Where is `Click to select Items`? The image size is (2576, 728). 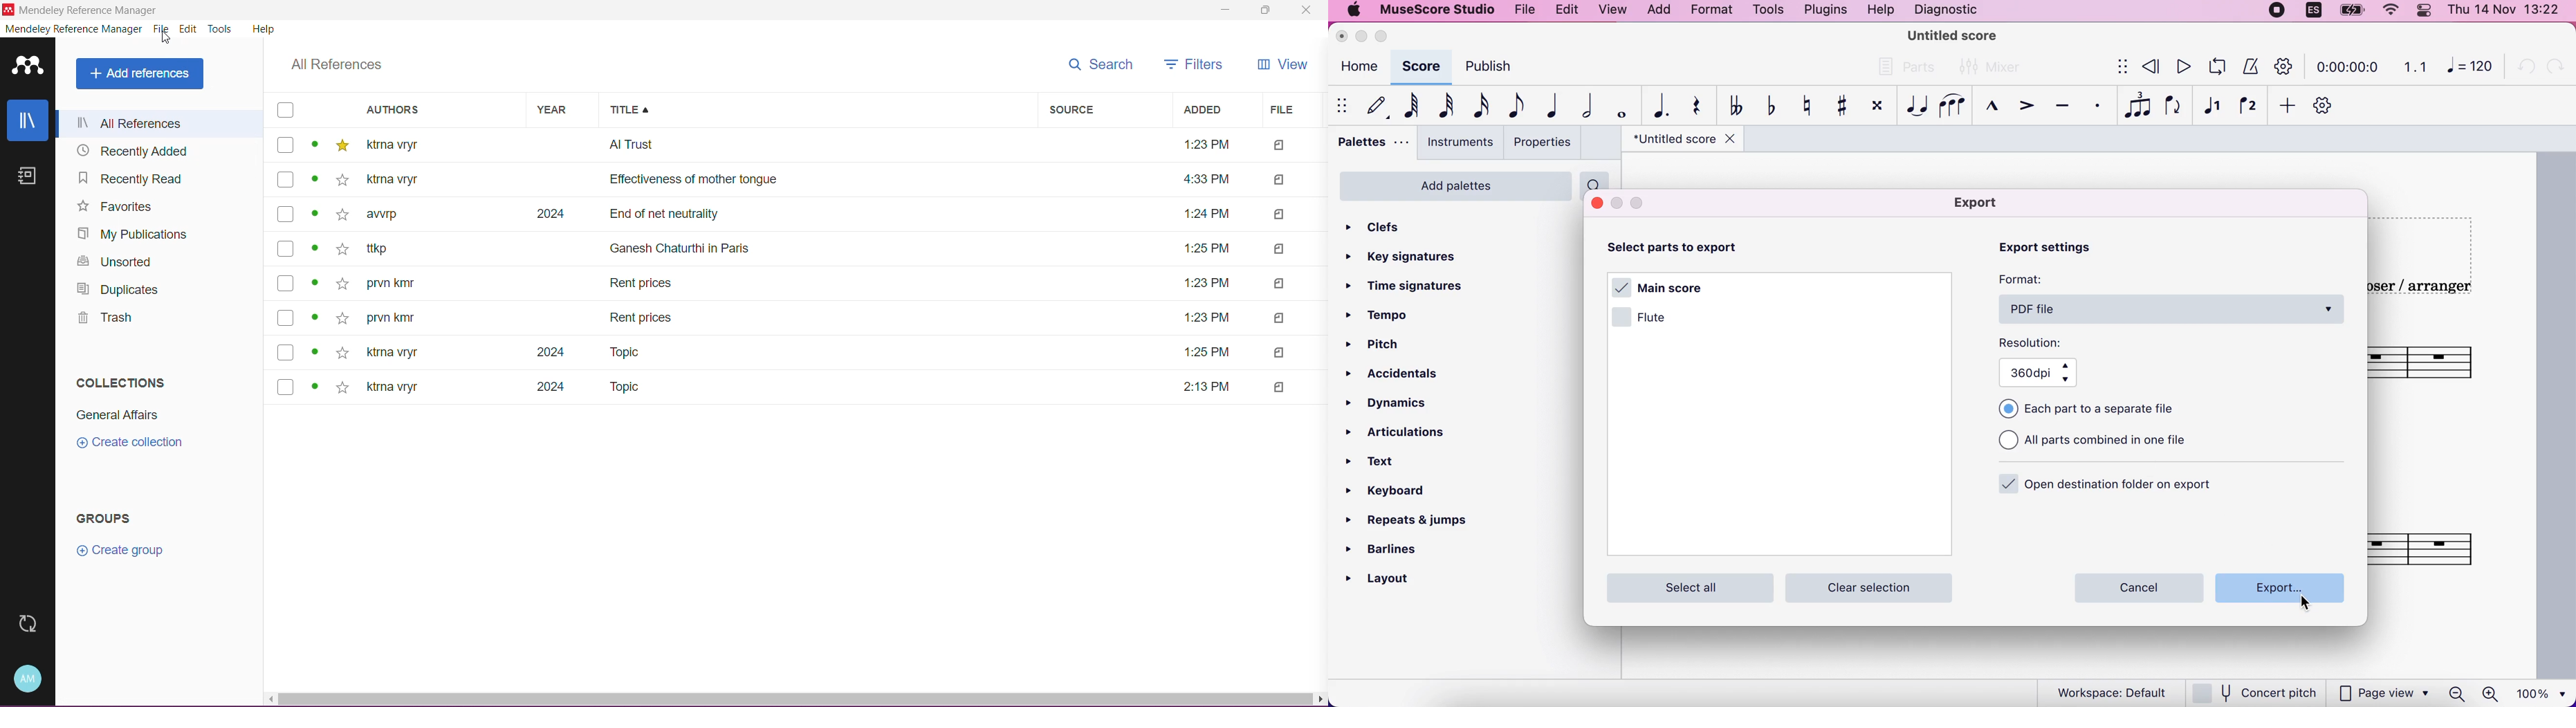 Click to select Items is located at coordinates (284, 250).